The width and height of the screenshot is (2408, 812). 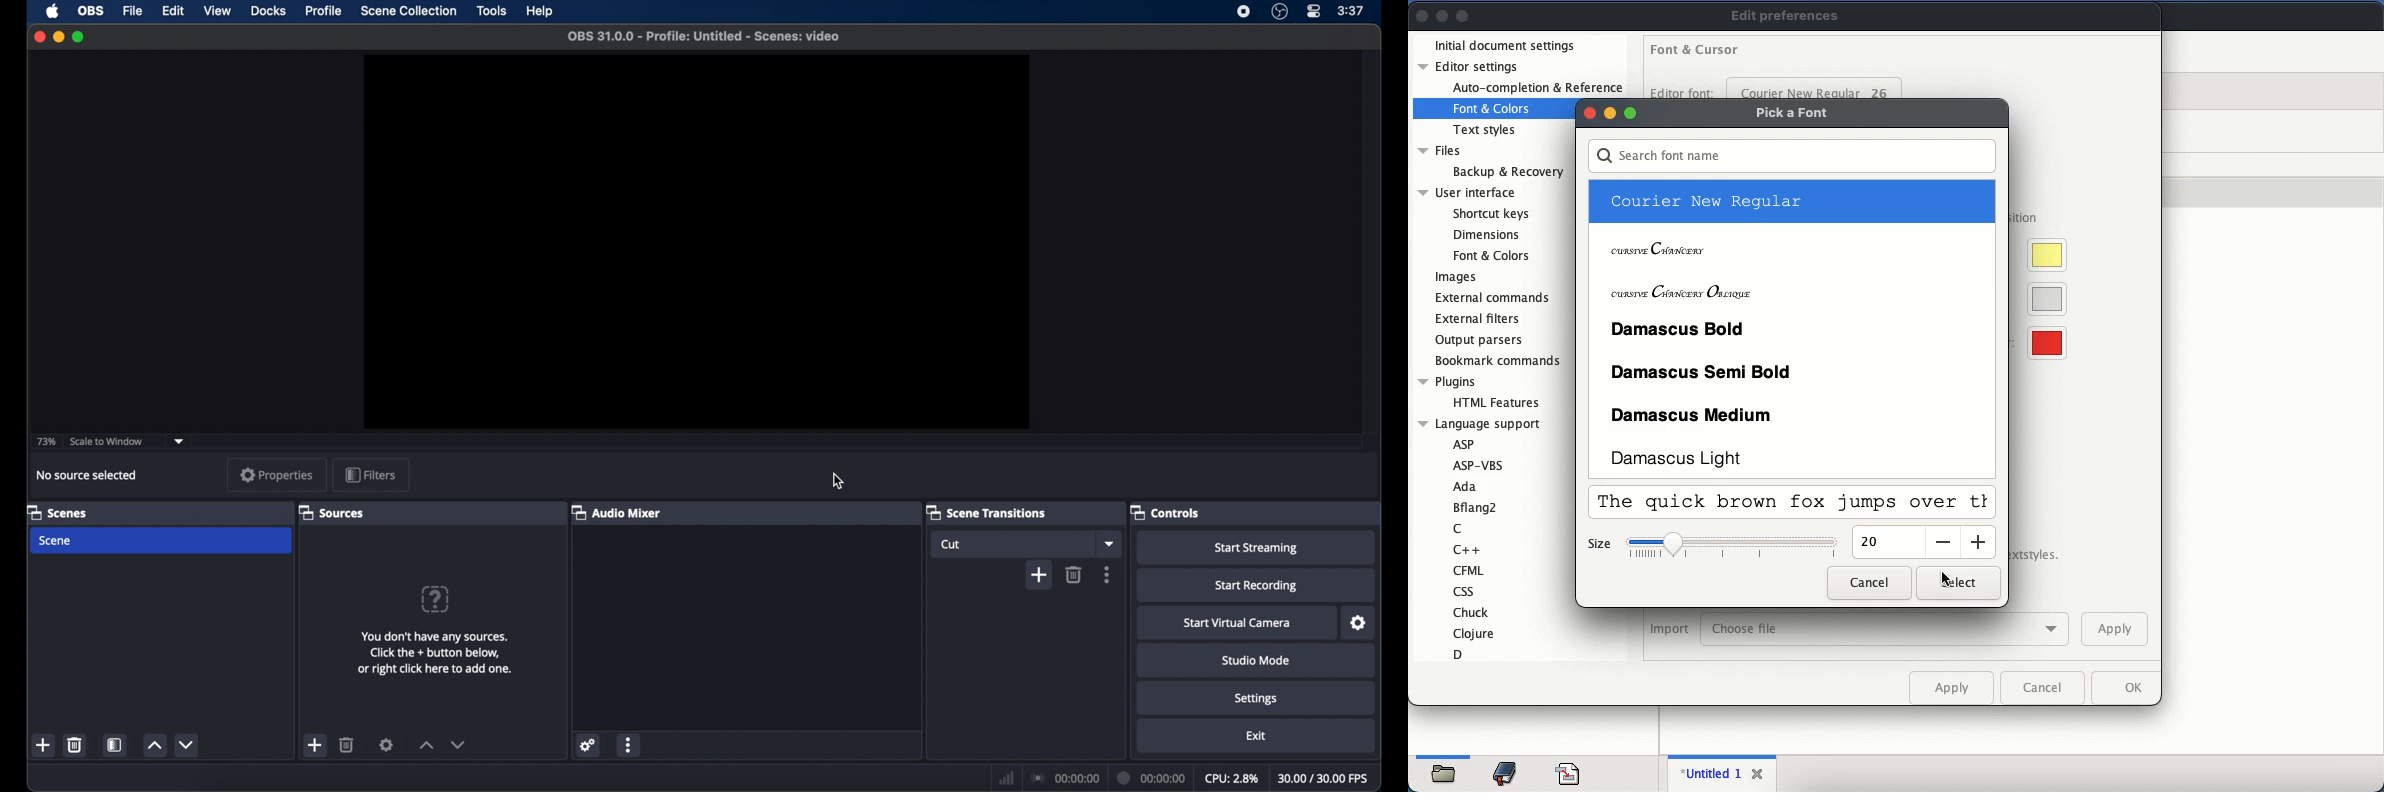 I want to click on minimize, so click(x=58, y=37).